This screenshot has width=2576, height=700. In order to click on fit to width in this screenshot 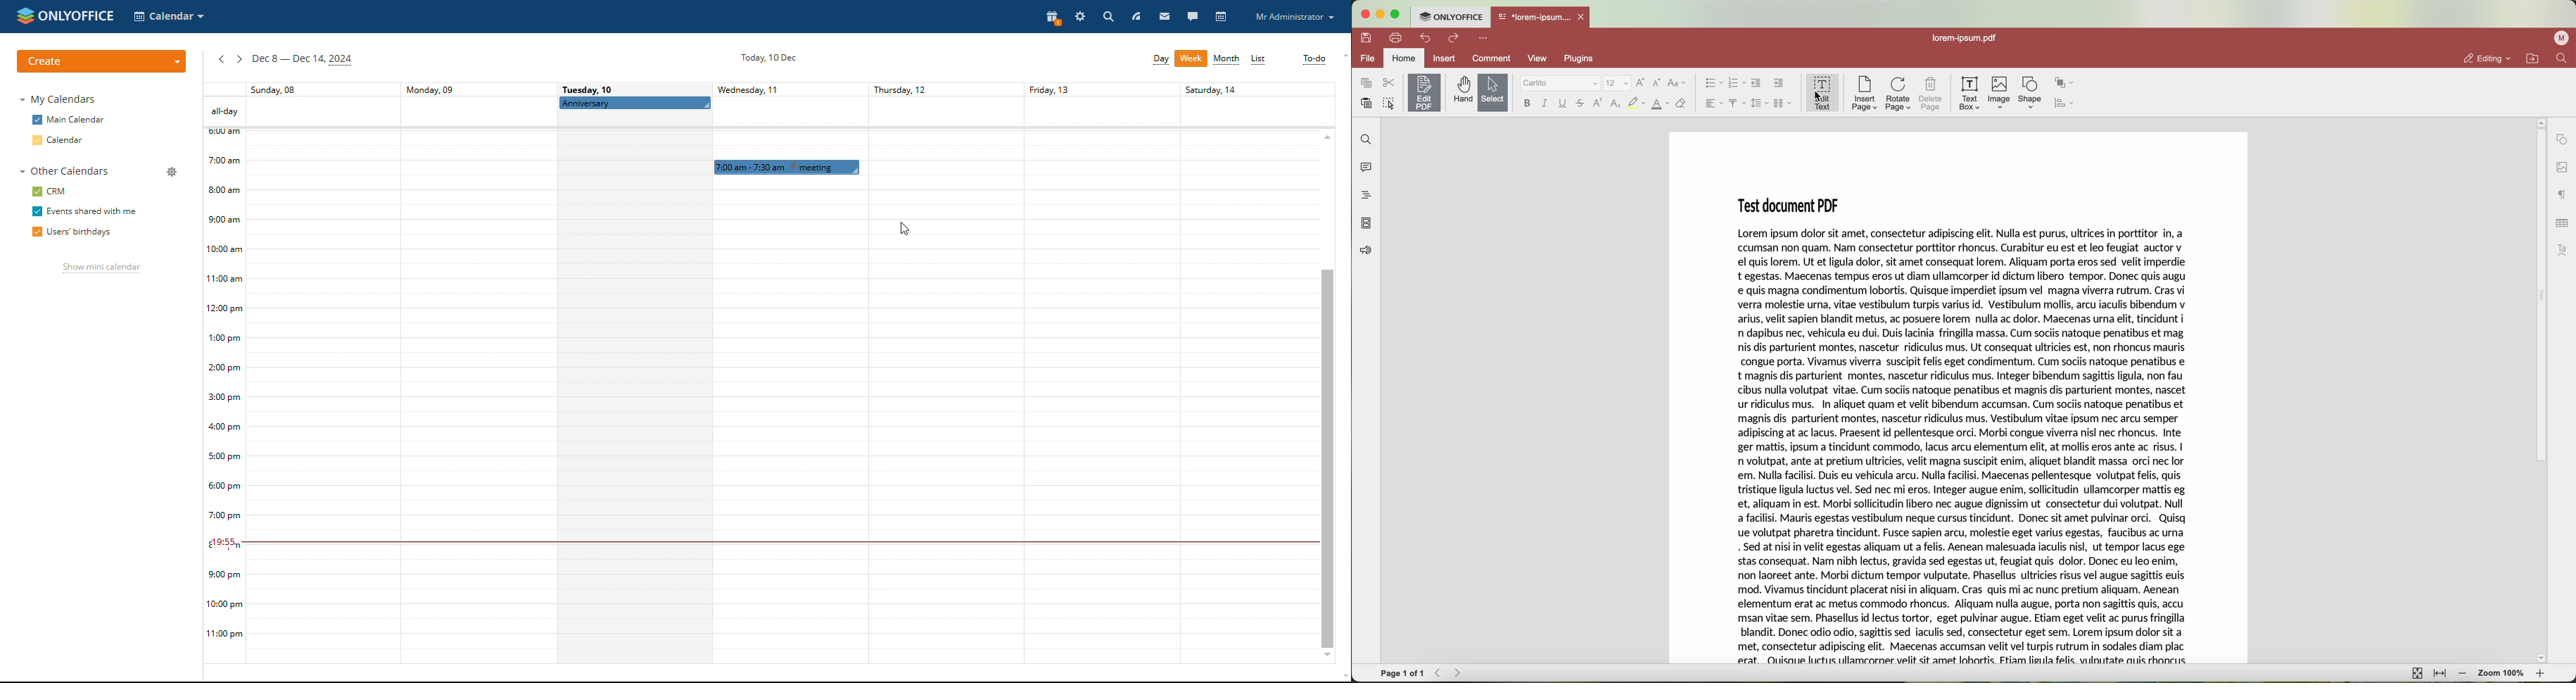, I will do `click(2440, 673)`.